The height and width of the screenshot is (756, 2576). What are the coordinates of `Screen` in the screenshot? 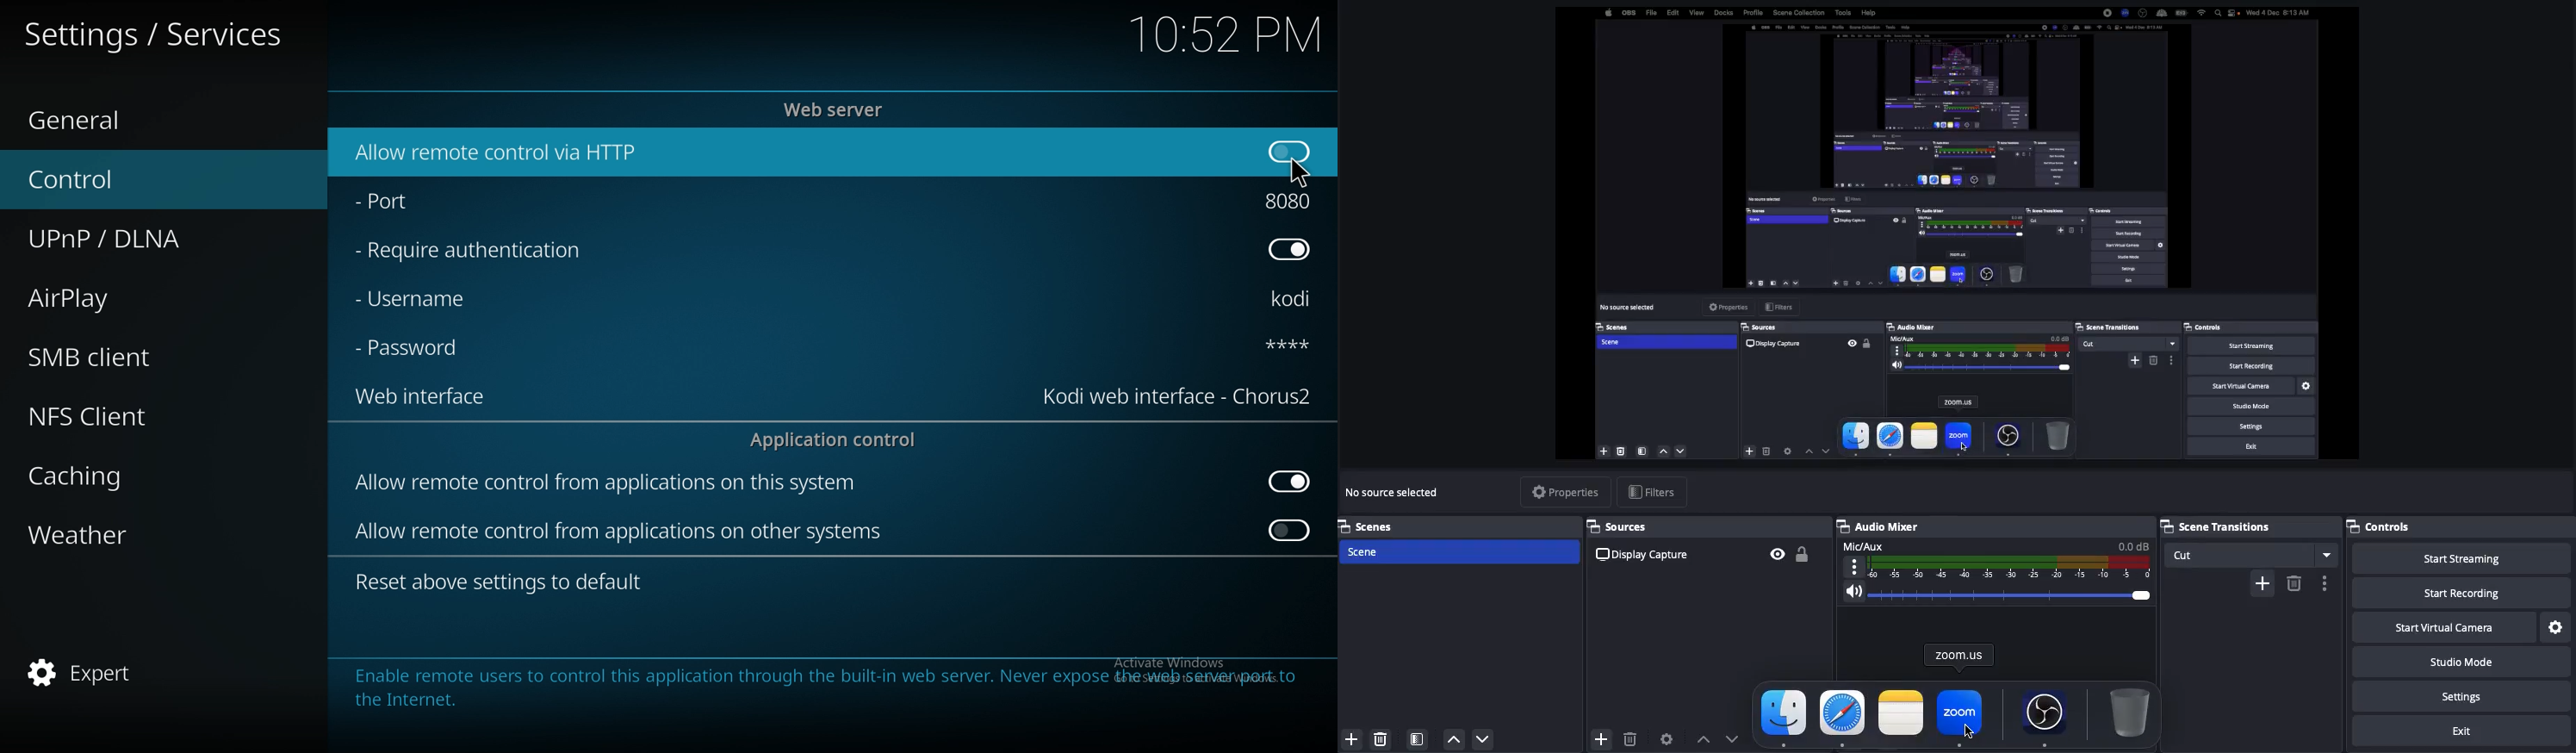 It's located at (1959, 233).